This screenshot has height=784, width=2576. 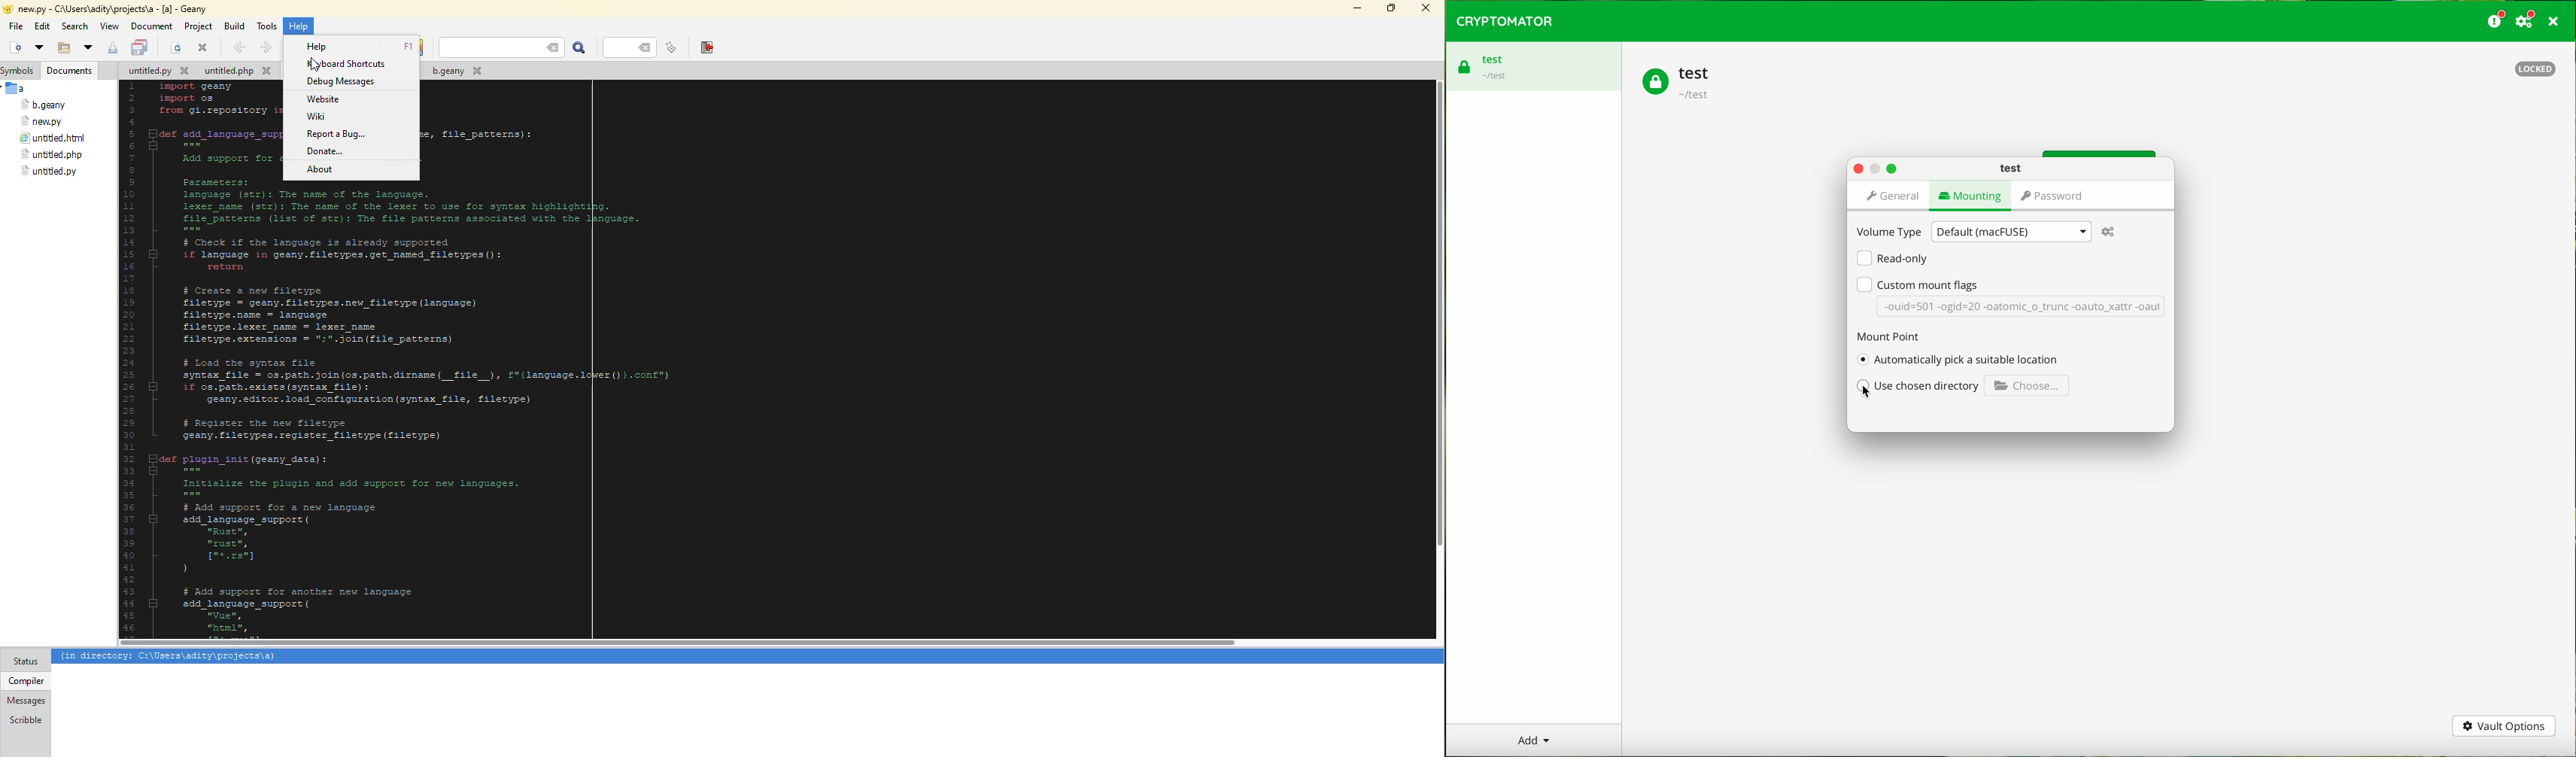 What do you see at coordinates (1868, 390) in the screenshot?
I see `cursor` at bounding box center [1868, 390].